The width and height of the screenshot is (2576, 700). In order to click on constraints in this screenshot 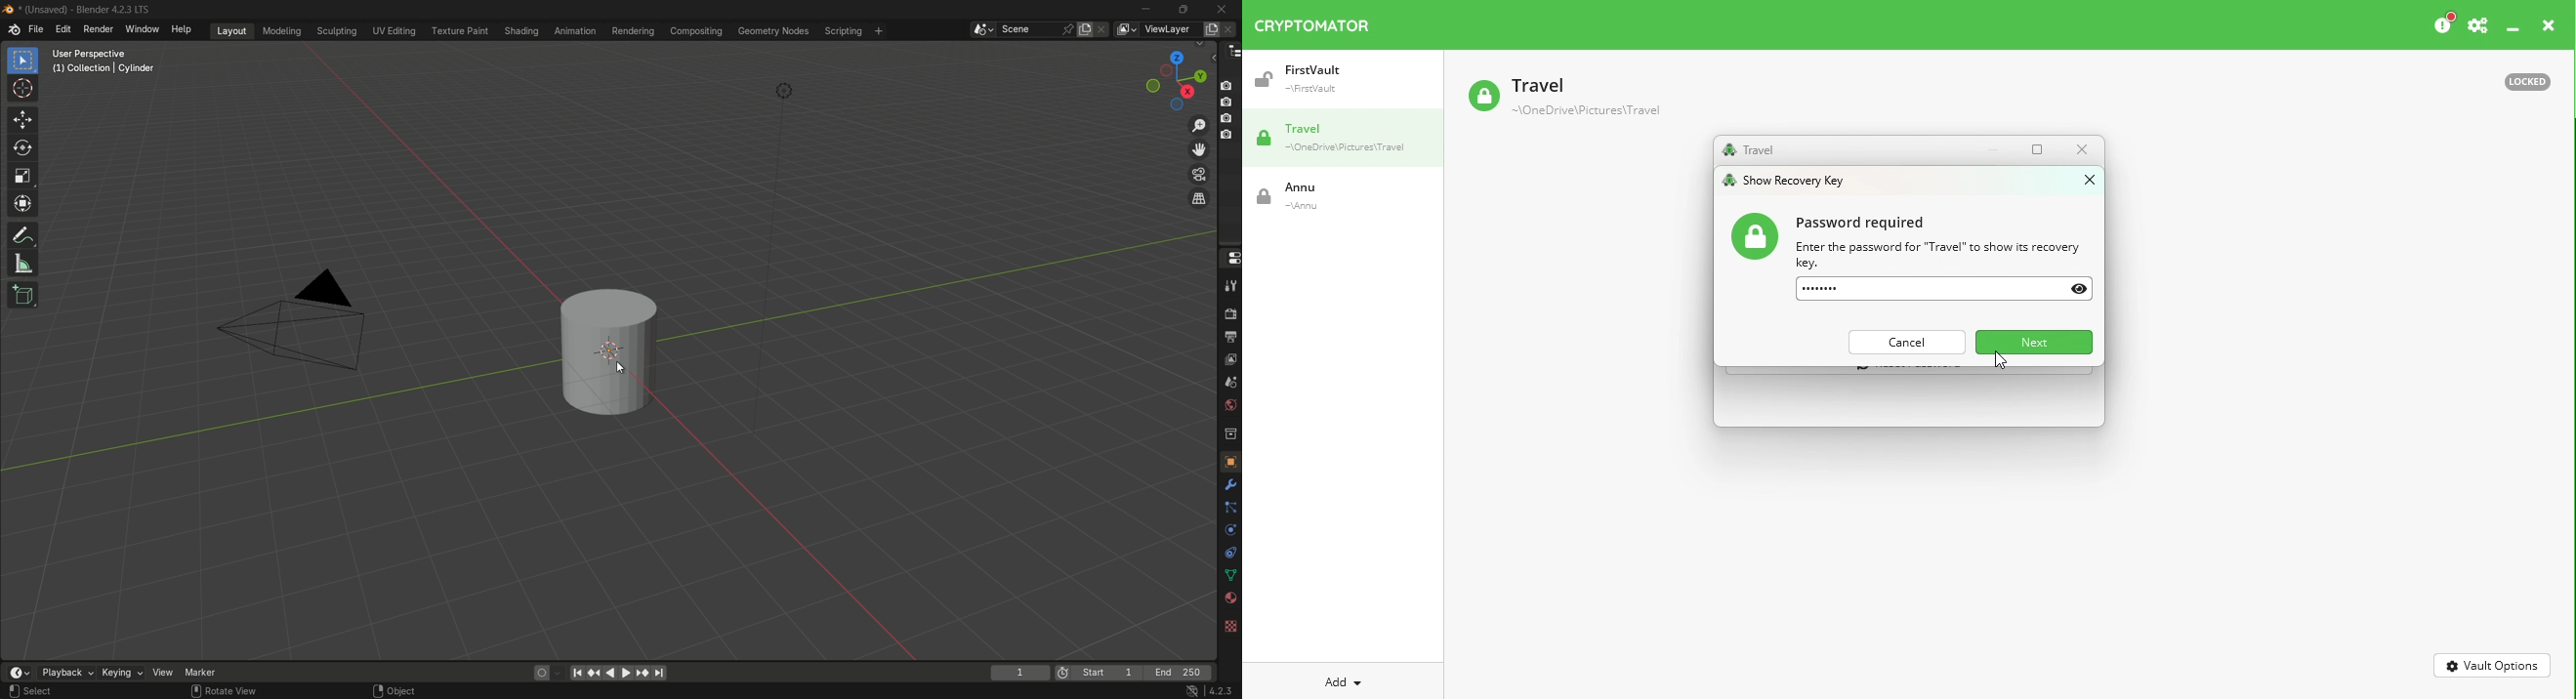, I will do `click(1230, 555)`.